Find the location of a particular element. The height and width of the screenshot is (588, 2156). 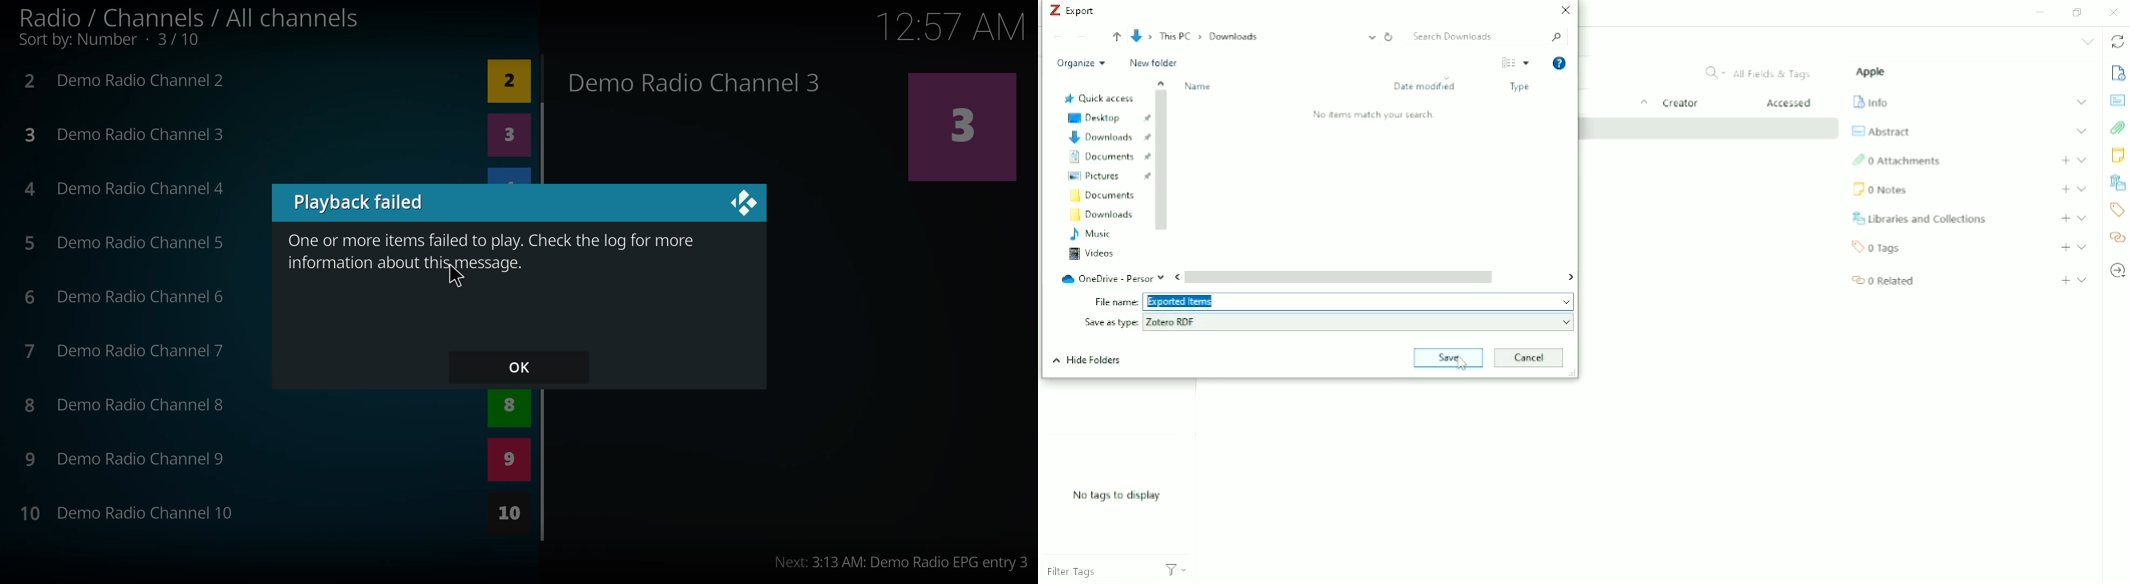

playback failed is located at coordinates (361, 202).